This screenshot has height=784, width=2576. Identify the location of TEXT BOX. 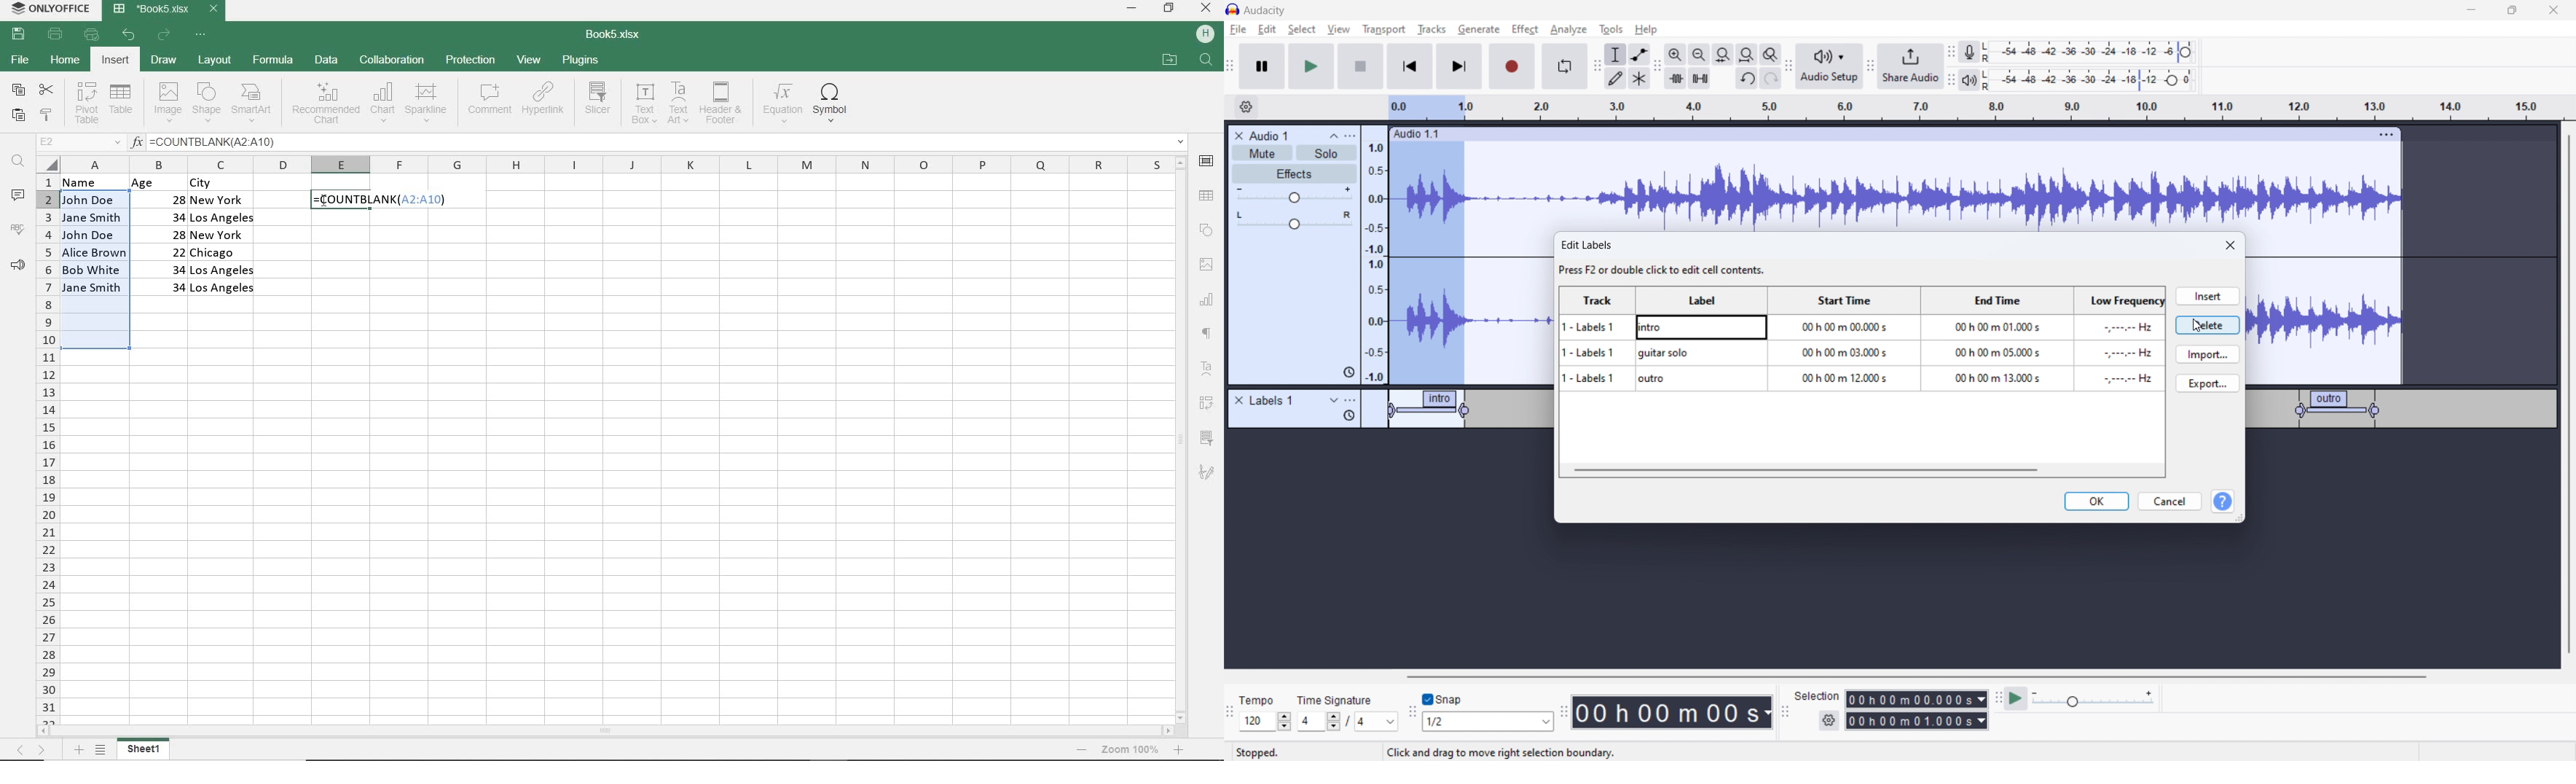
(643, 106).